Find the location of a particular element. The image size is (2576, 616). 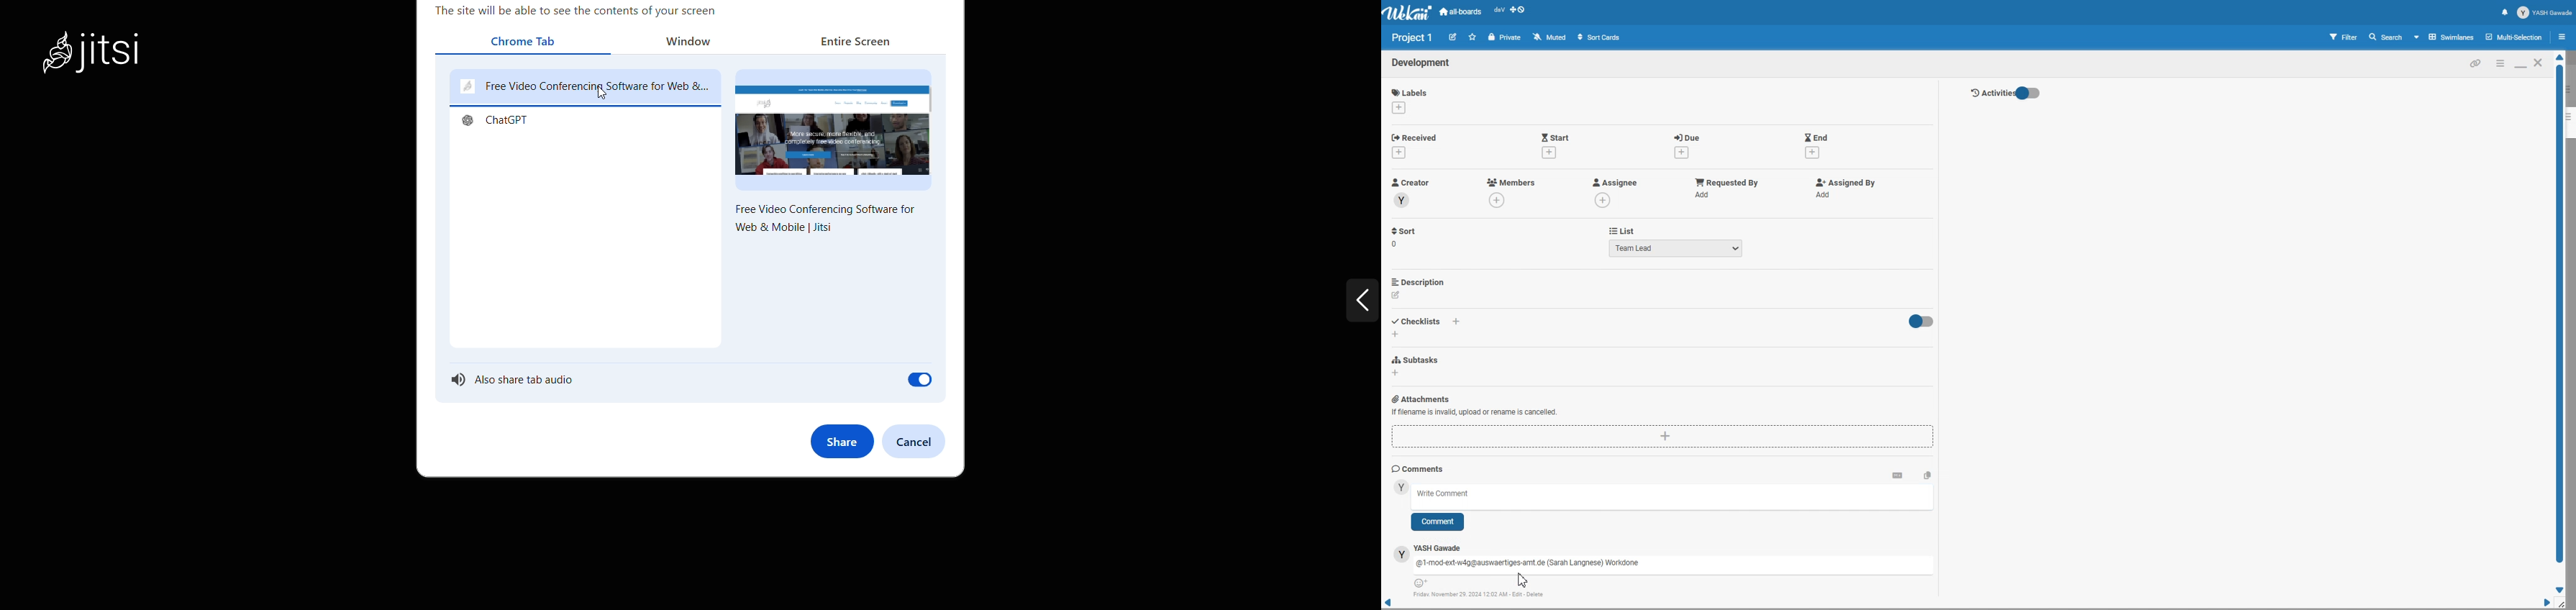

React Emoji is located at coordinates (1423, 583).